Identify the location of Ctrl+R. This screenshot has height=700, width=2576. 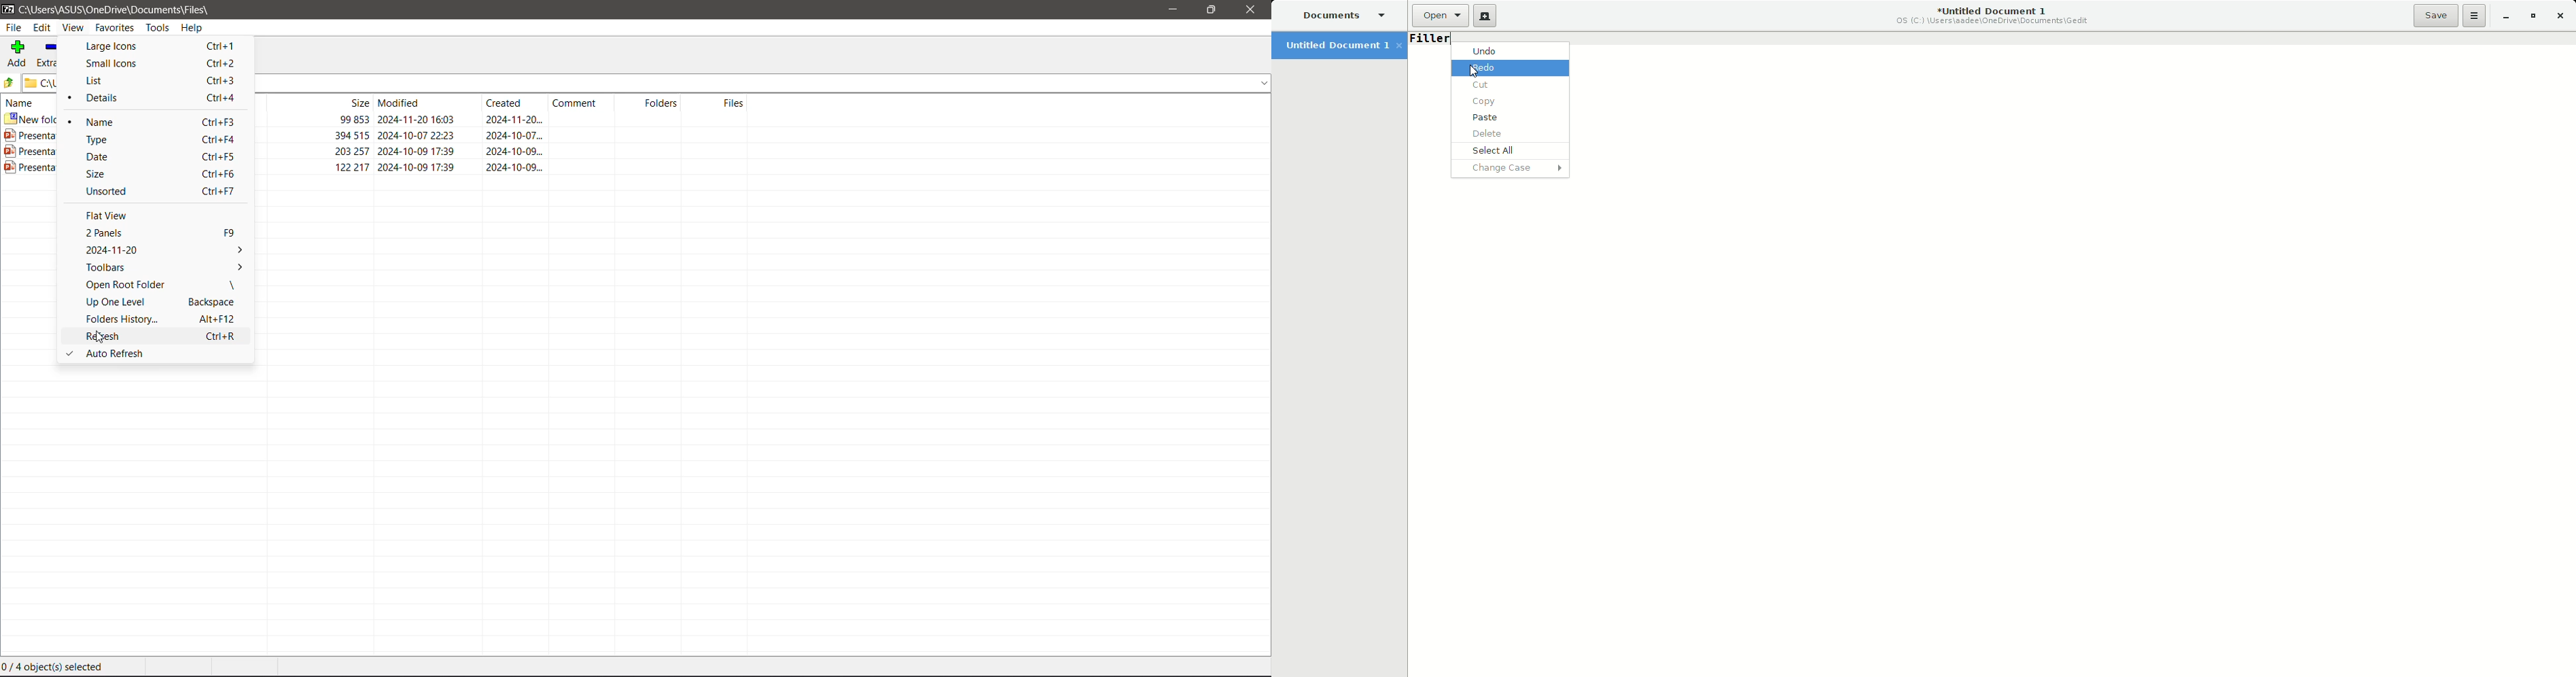
(224, 336).